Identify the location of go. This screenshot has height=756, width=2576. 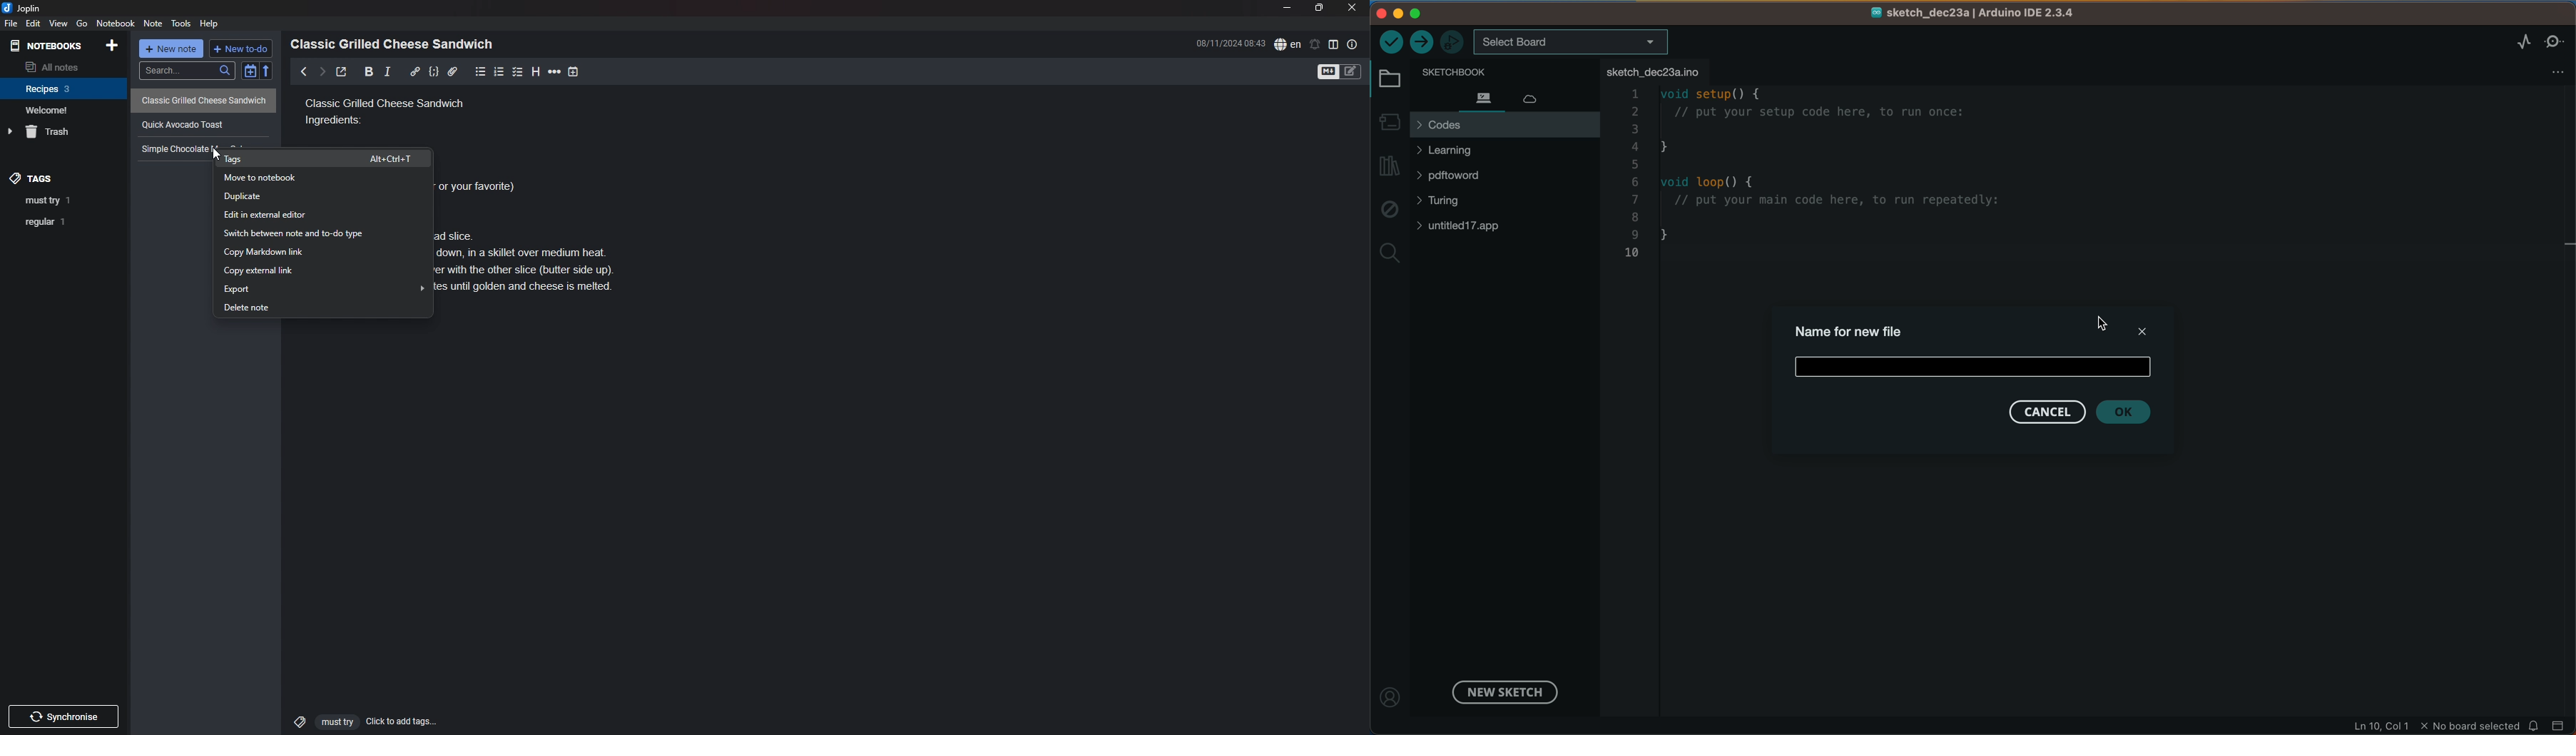
(83, 23).